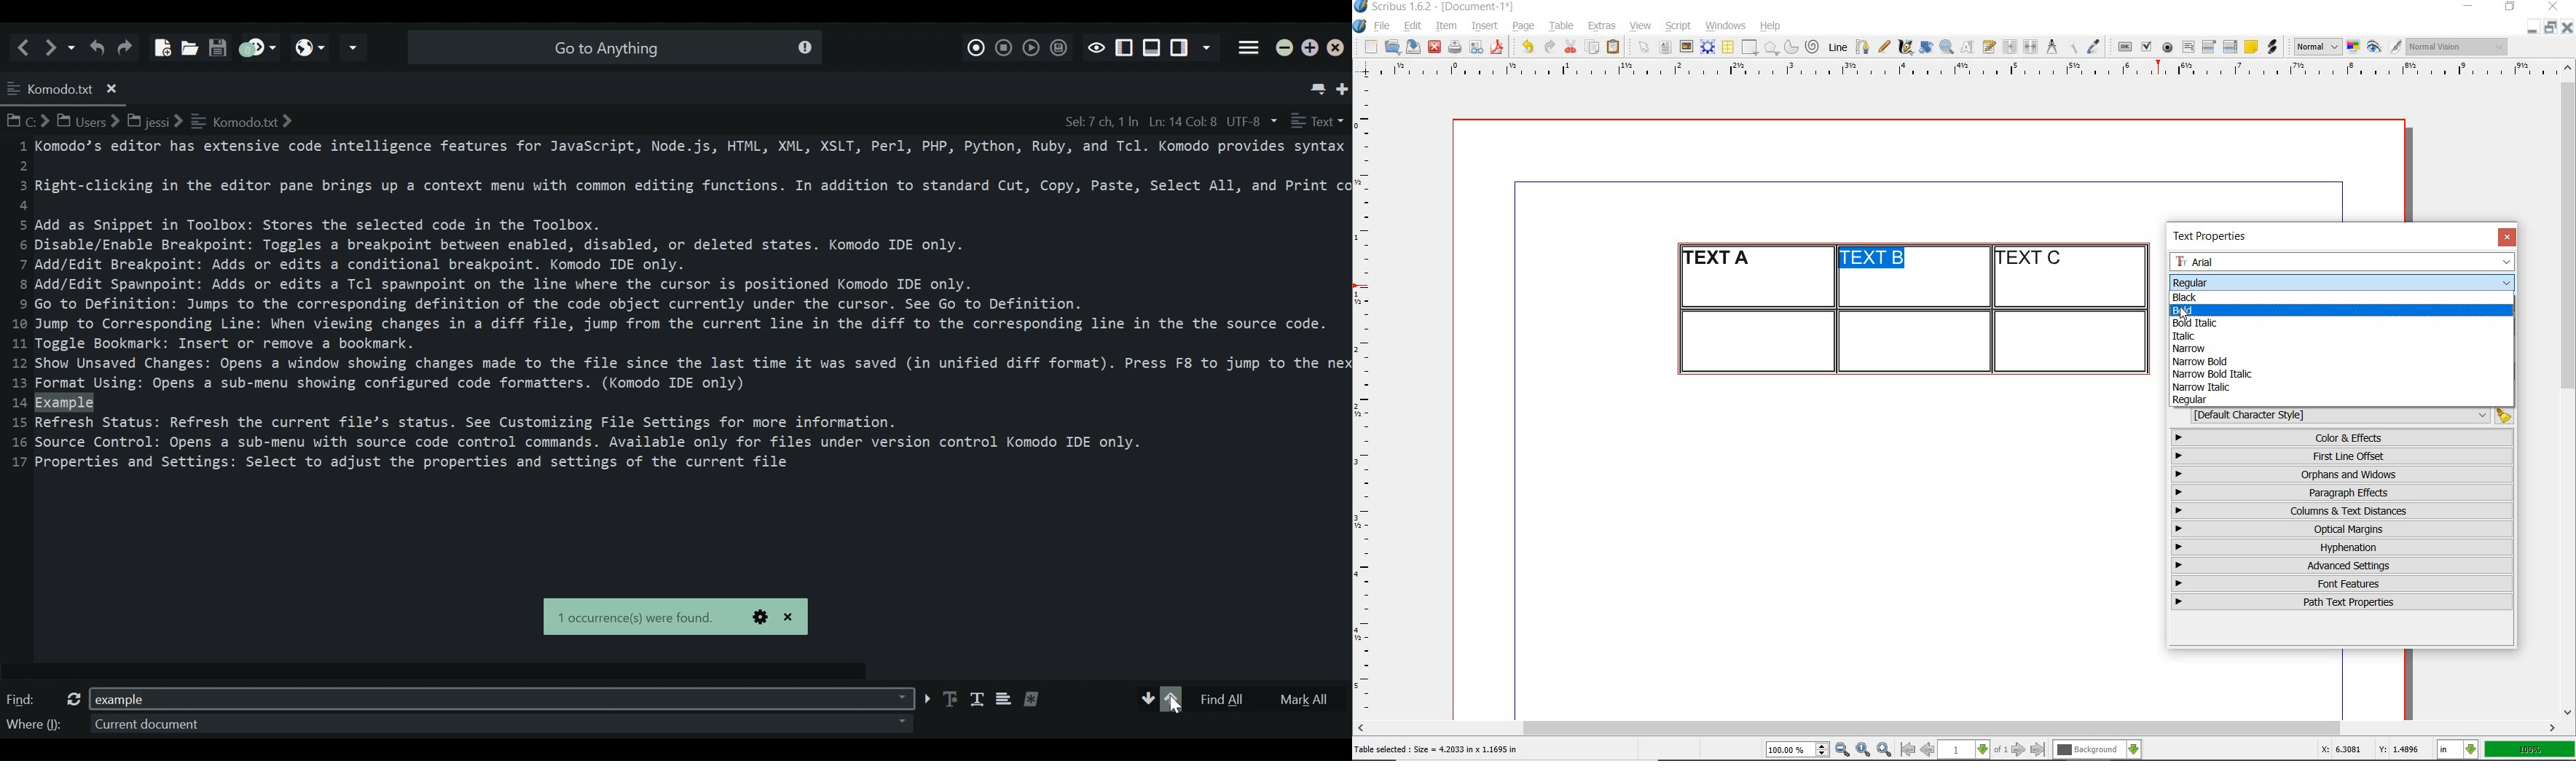 This screenshot has height=784, width=2576. What do you see at coordinates (1957, 730) in the screenshot?
I see `scrollbar` at bounding box center [1957, 730].